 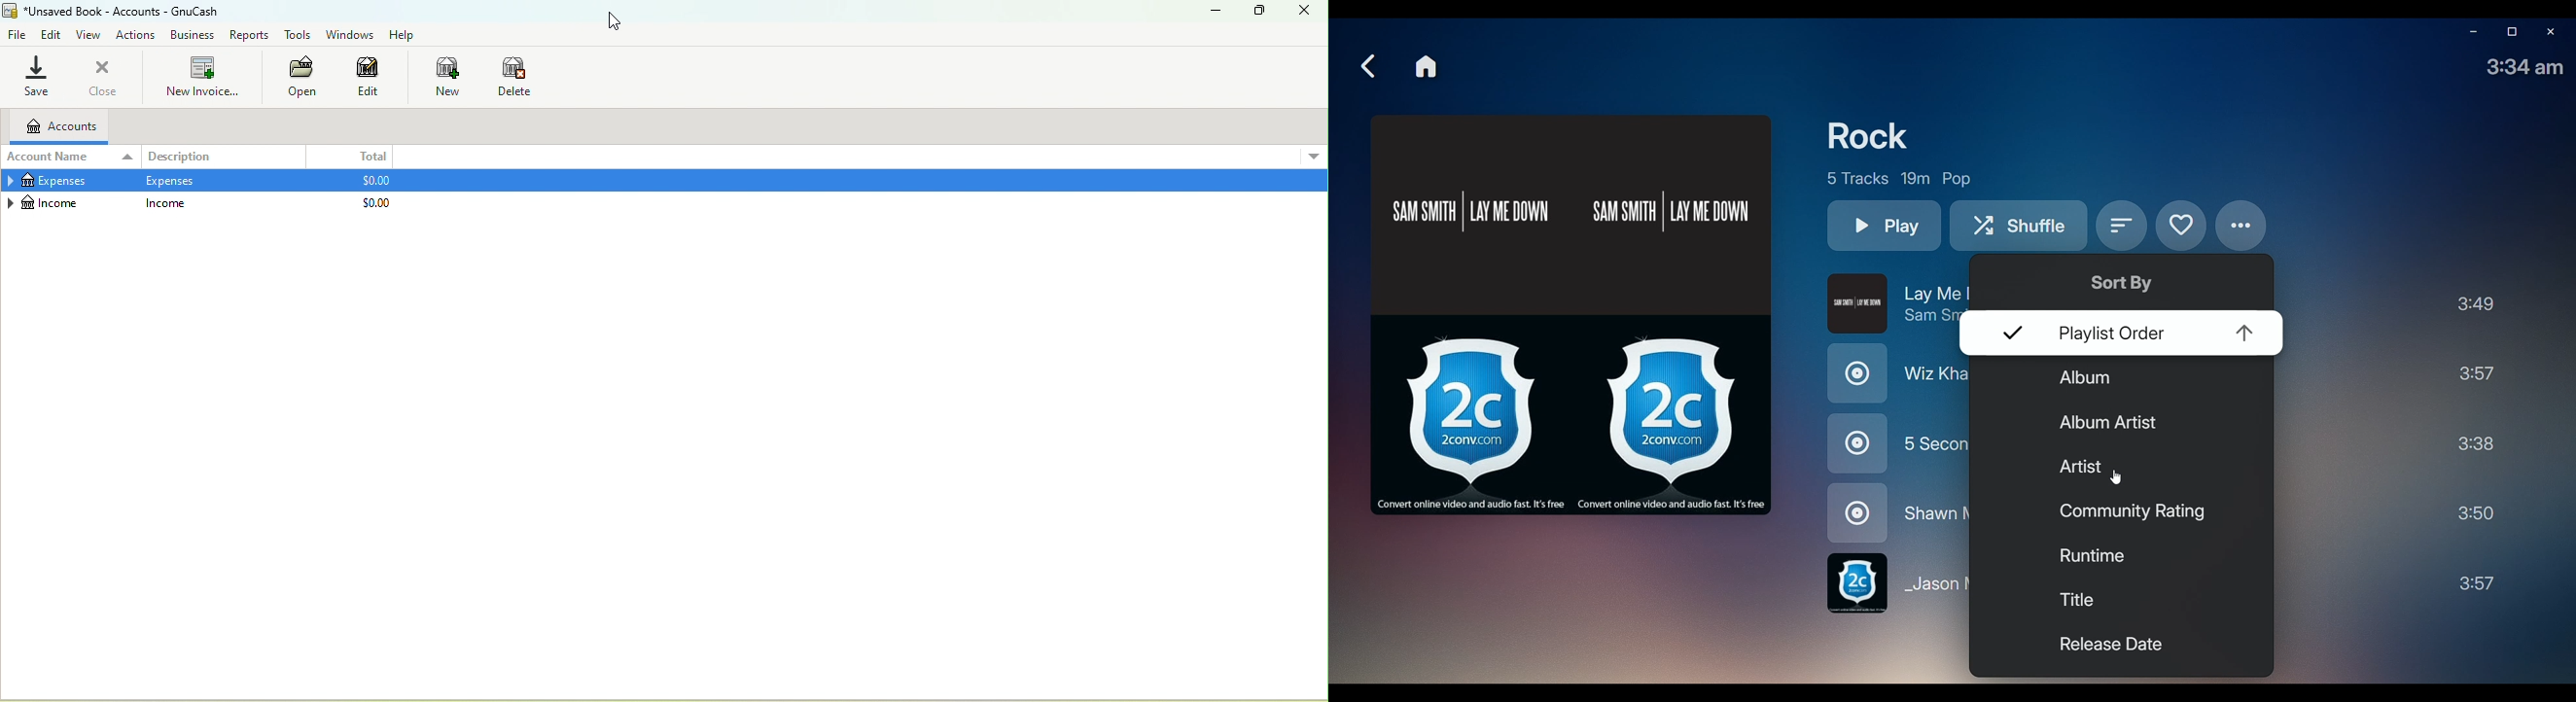 I want to click on Save, so click(x=37, y=75).